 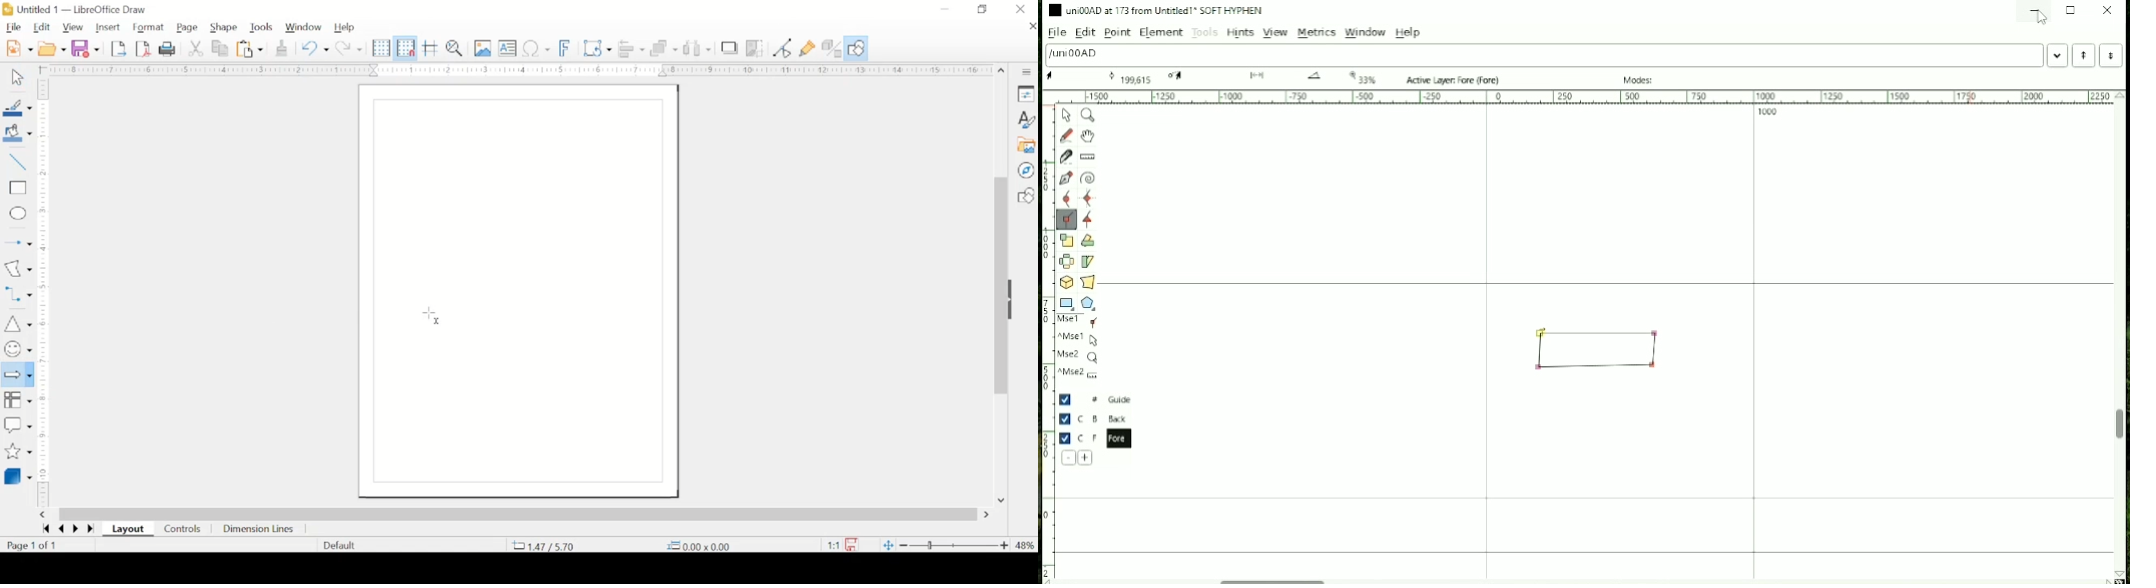 I want to click on Magnify, so click(x=1089, y=115).